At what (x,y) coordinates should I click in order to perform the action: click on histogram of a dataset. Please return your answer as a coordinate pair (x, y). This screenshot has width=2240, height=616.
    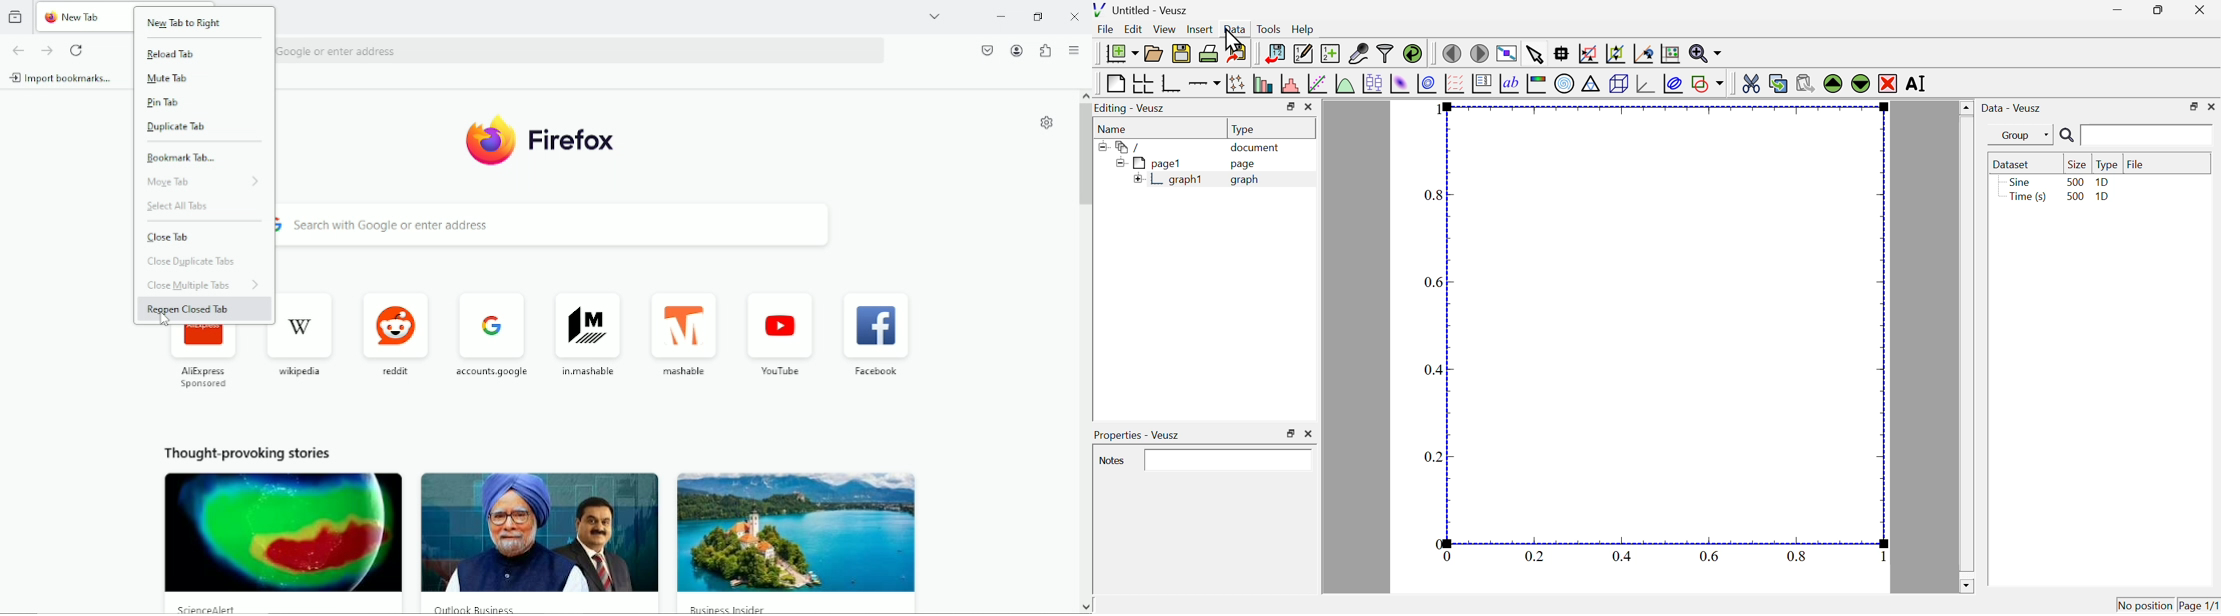
    Looking at the image, I should click on (1289, 84).